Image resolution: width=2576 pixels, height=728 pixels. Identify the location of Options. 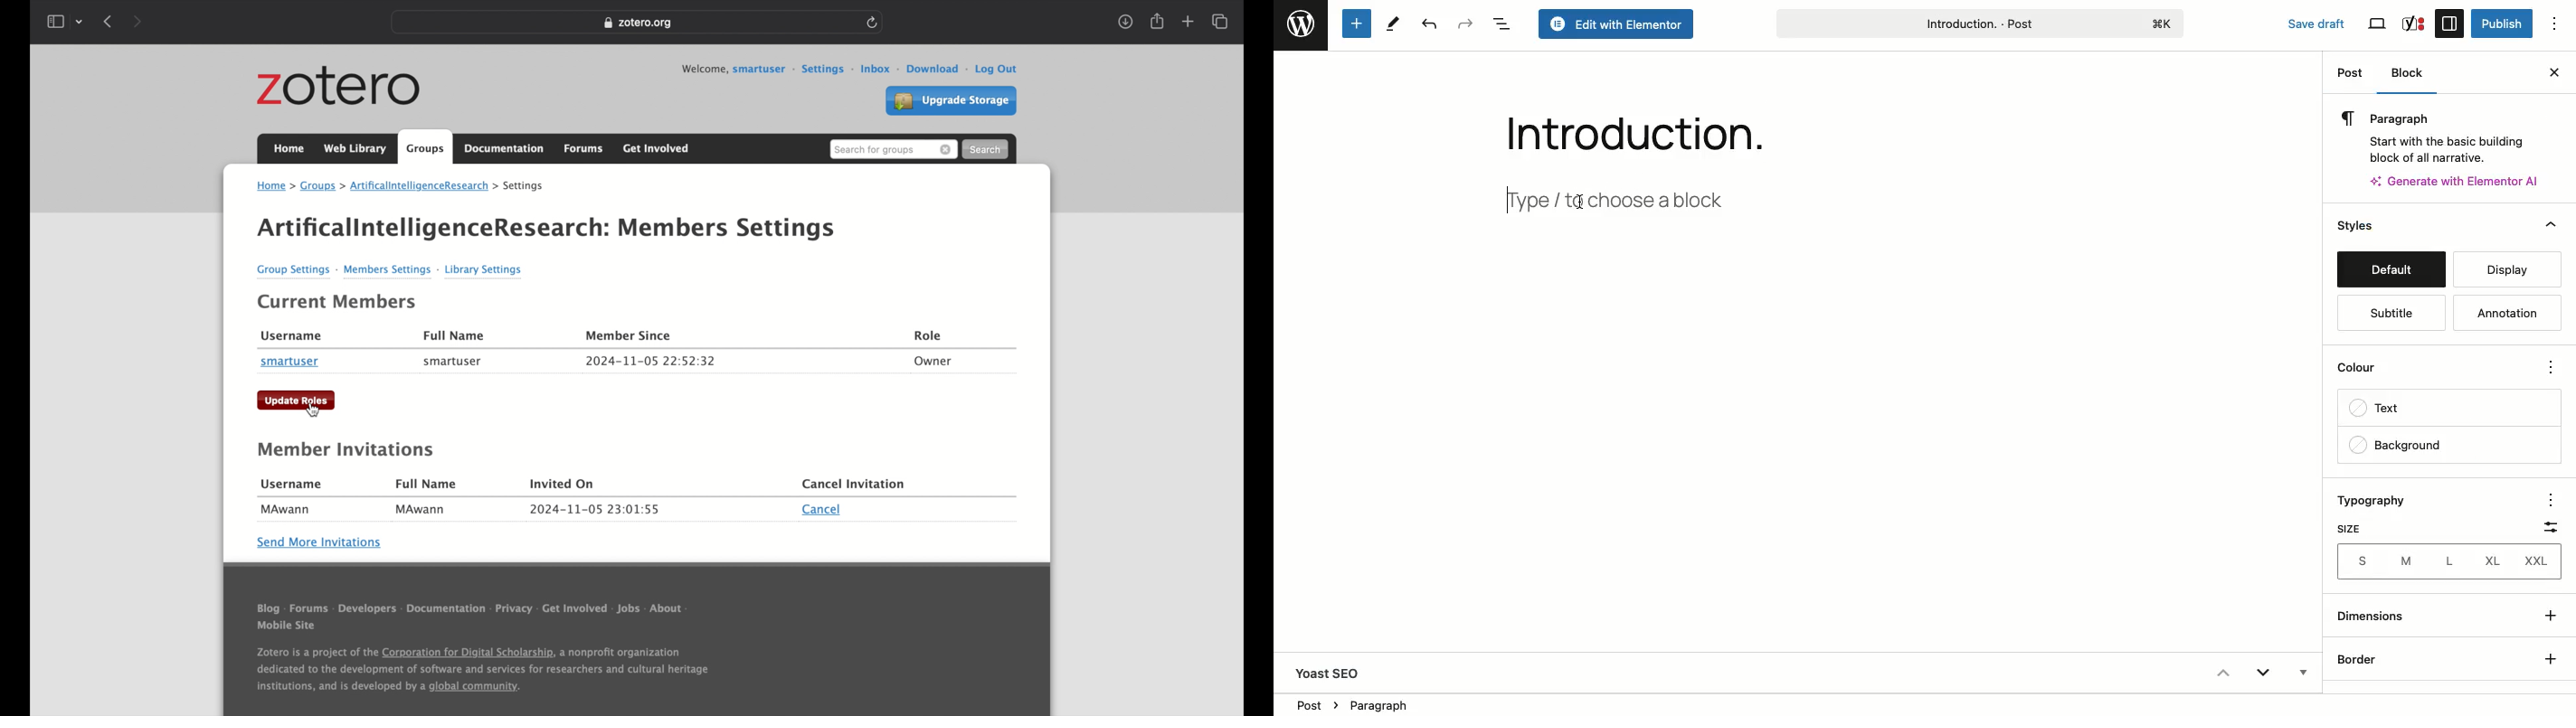
(2547, 498).